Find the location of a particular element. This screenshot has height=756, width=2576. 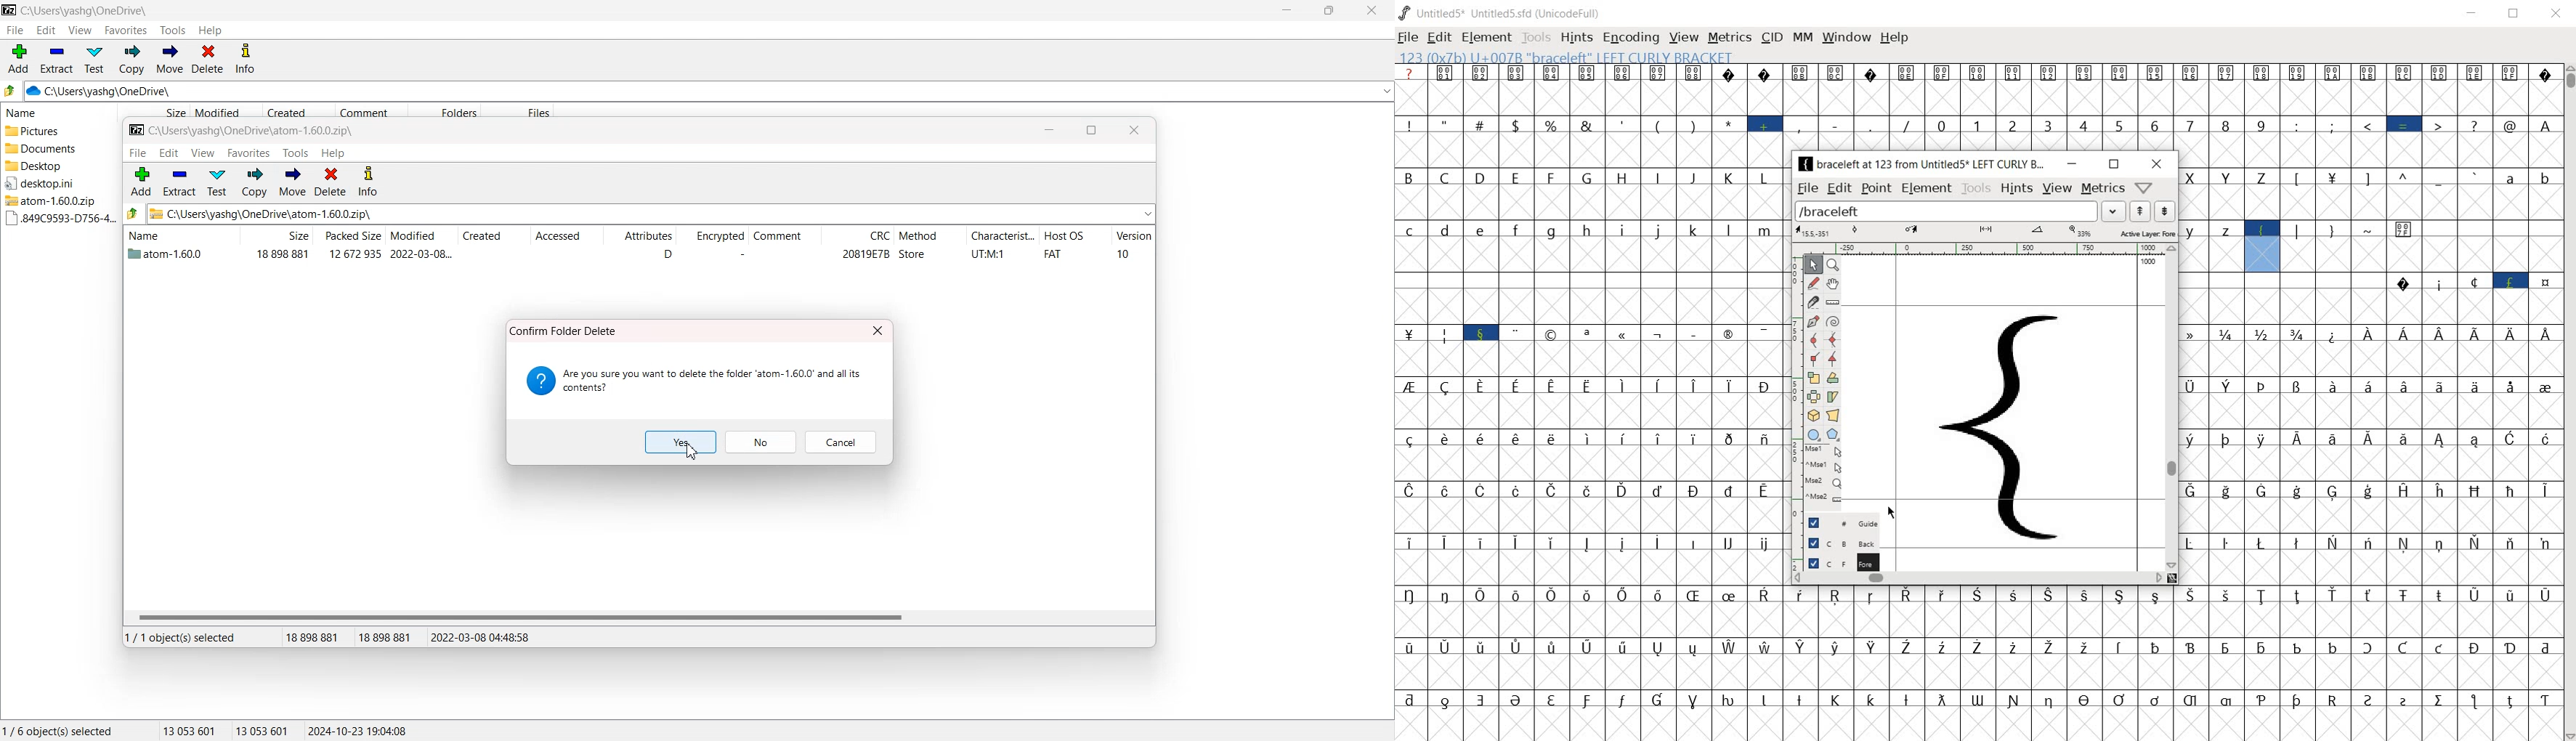

18 898 881 is located at coordinates (282, 254).